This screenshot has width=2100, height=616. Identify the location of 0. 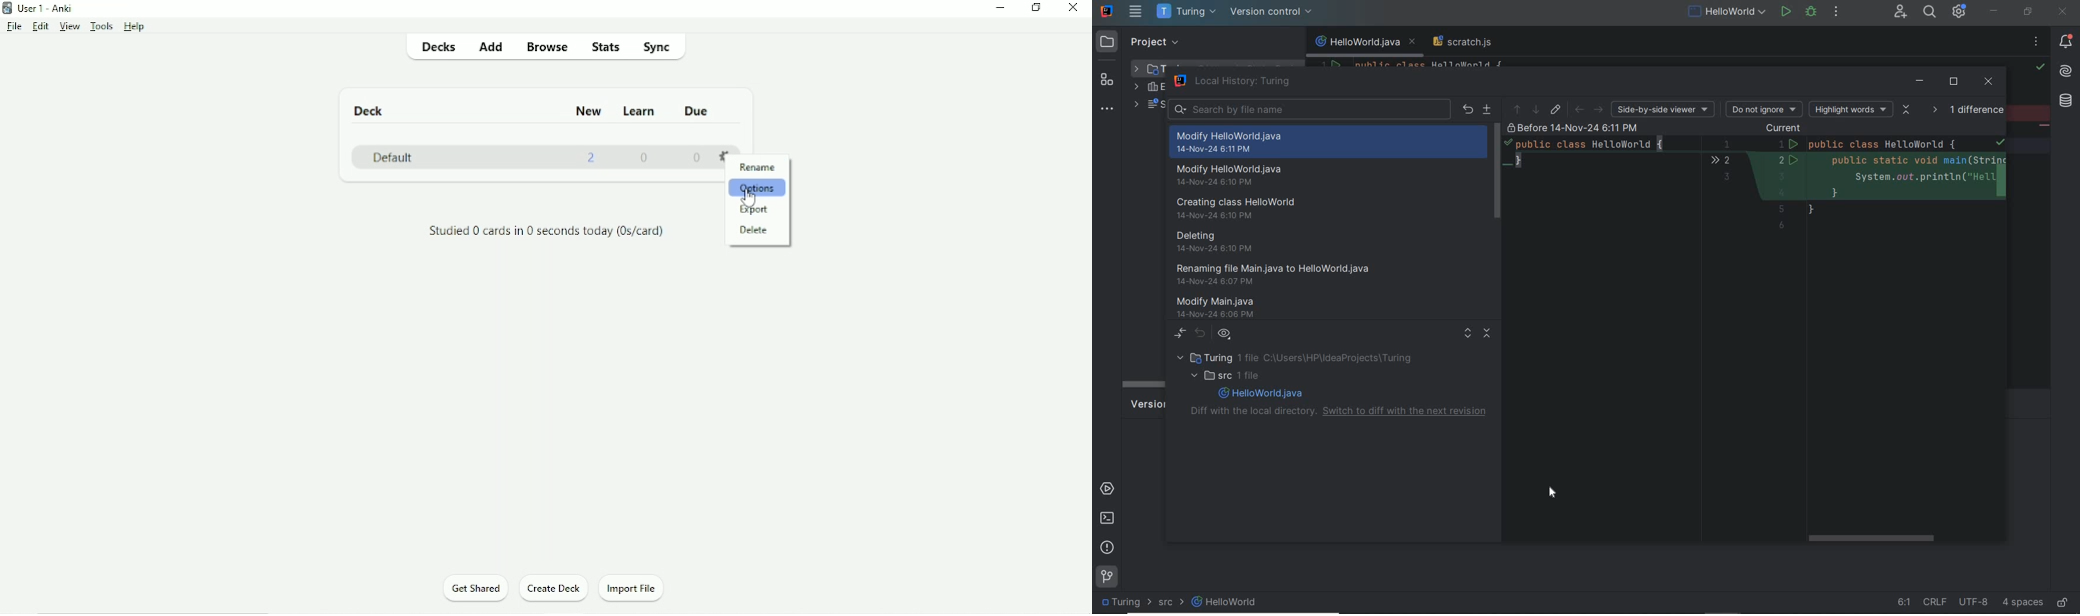
(647, 160).